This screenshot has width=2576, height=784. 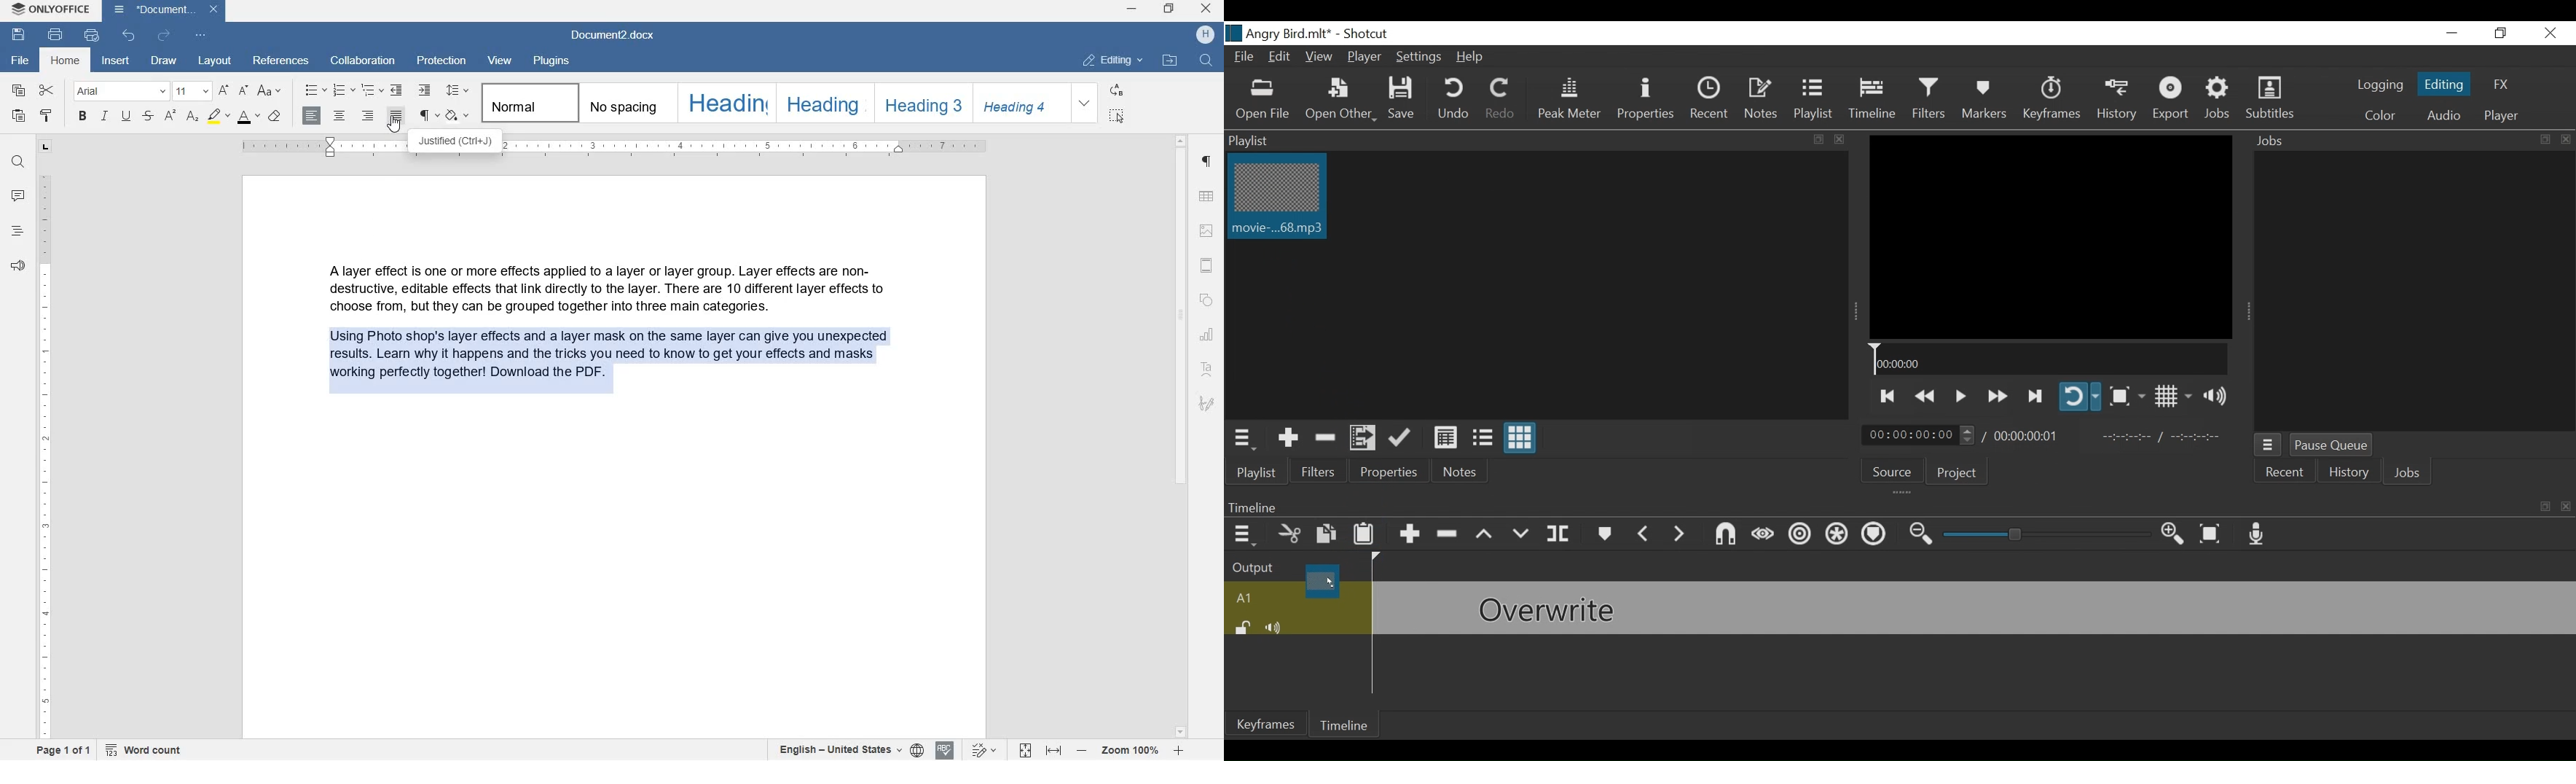 I want to click on View, so click(x=1319, y=58).